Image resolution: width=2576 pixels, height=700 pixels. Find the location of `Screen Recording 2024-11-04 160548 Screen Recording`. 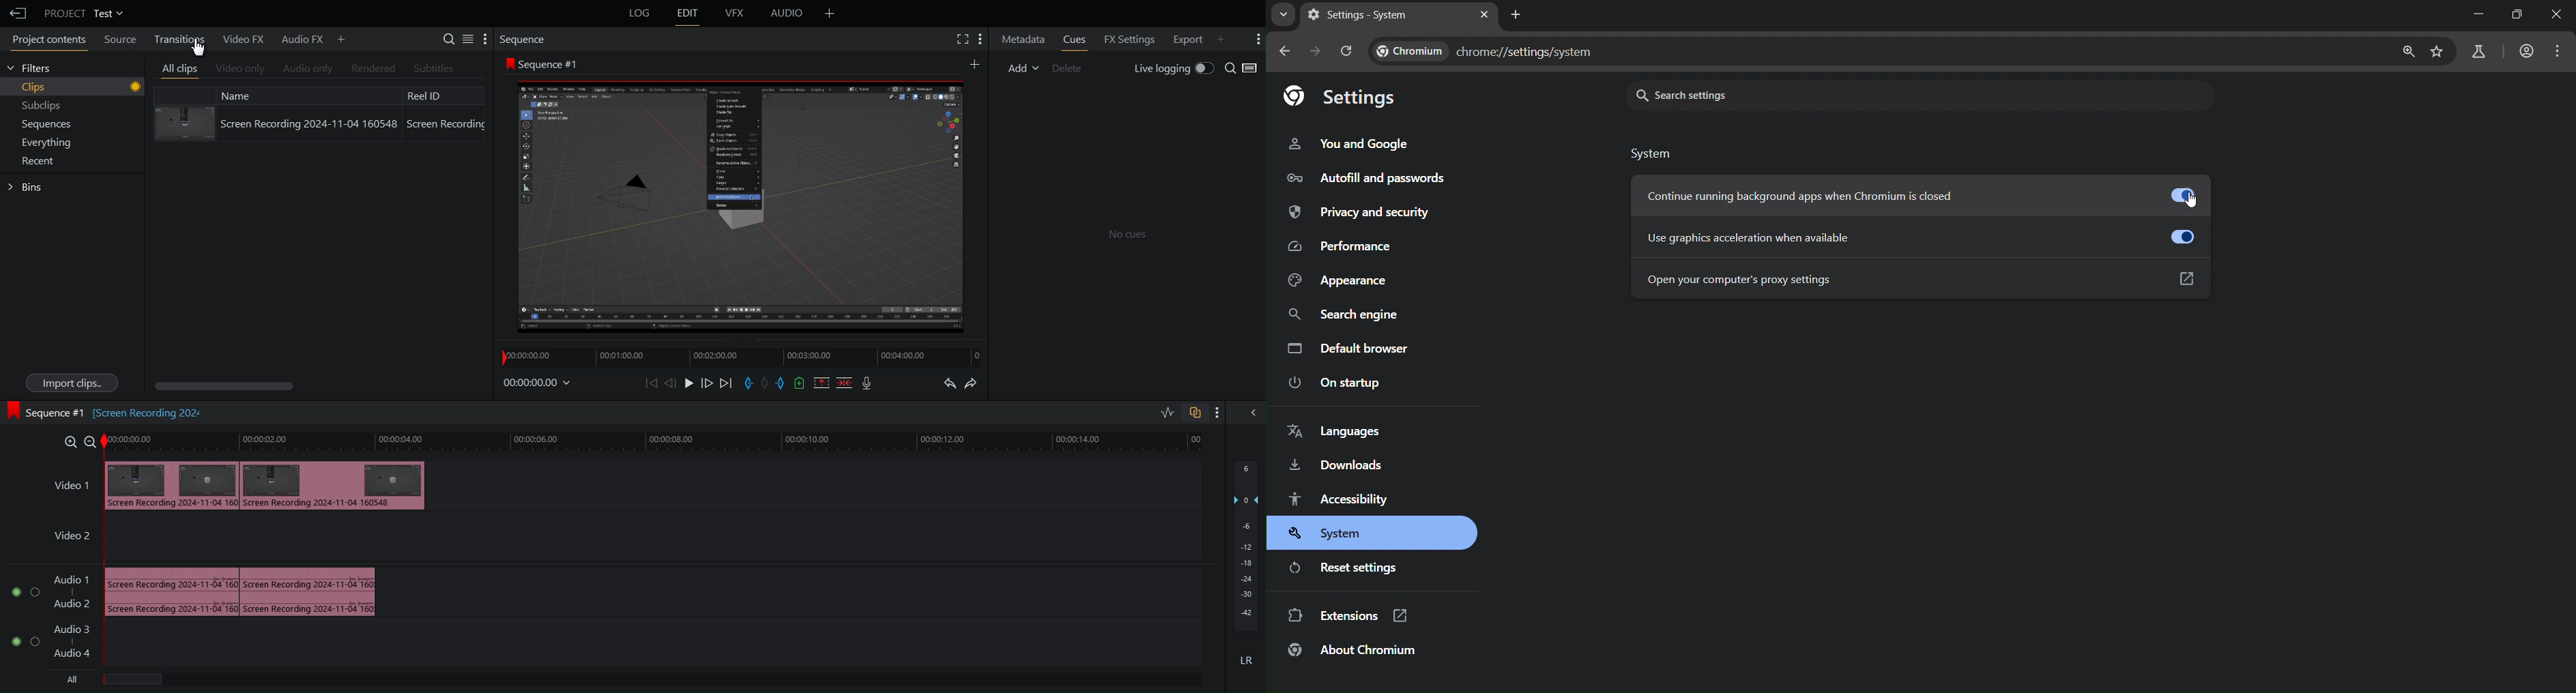

Screen Recording 2024-11-04 160548 Screen Recording is located at coordinates (354, 125).